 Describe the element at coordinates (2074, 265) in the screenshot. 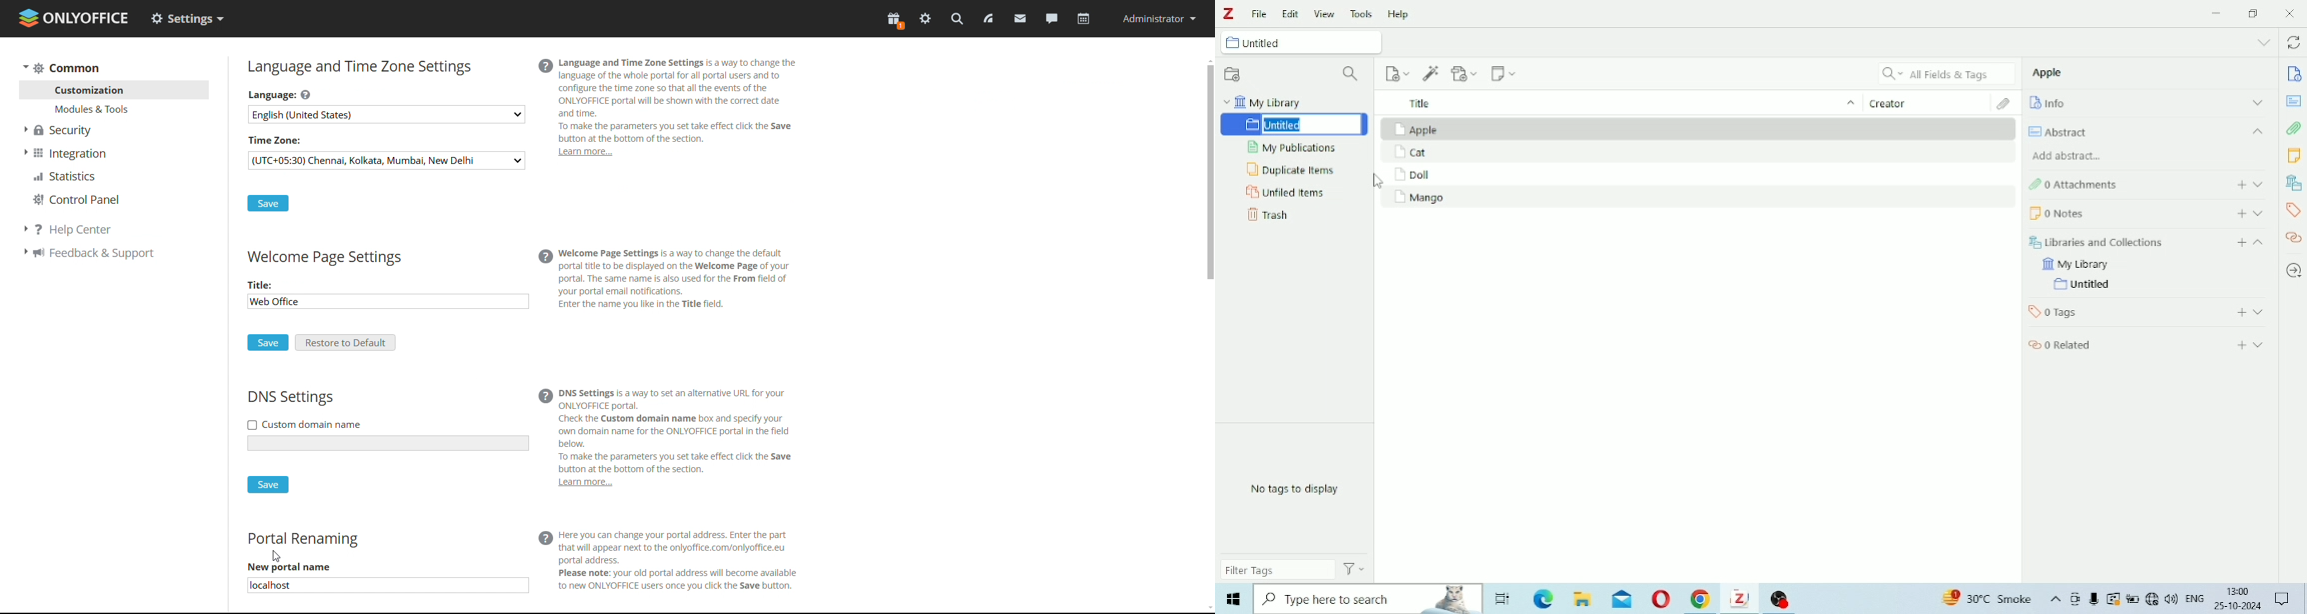

I see `My Library` at that location.